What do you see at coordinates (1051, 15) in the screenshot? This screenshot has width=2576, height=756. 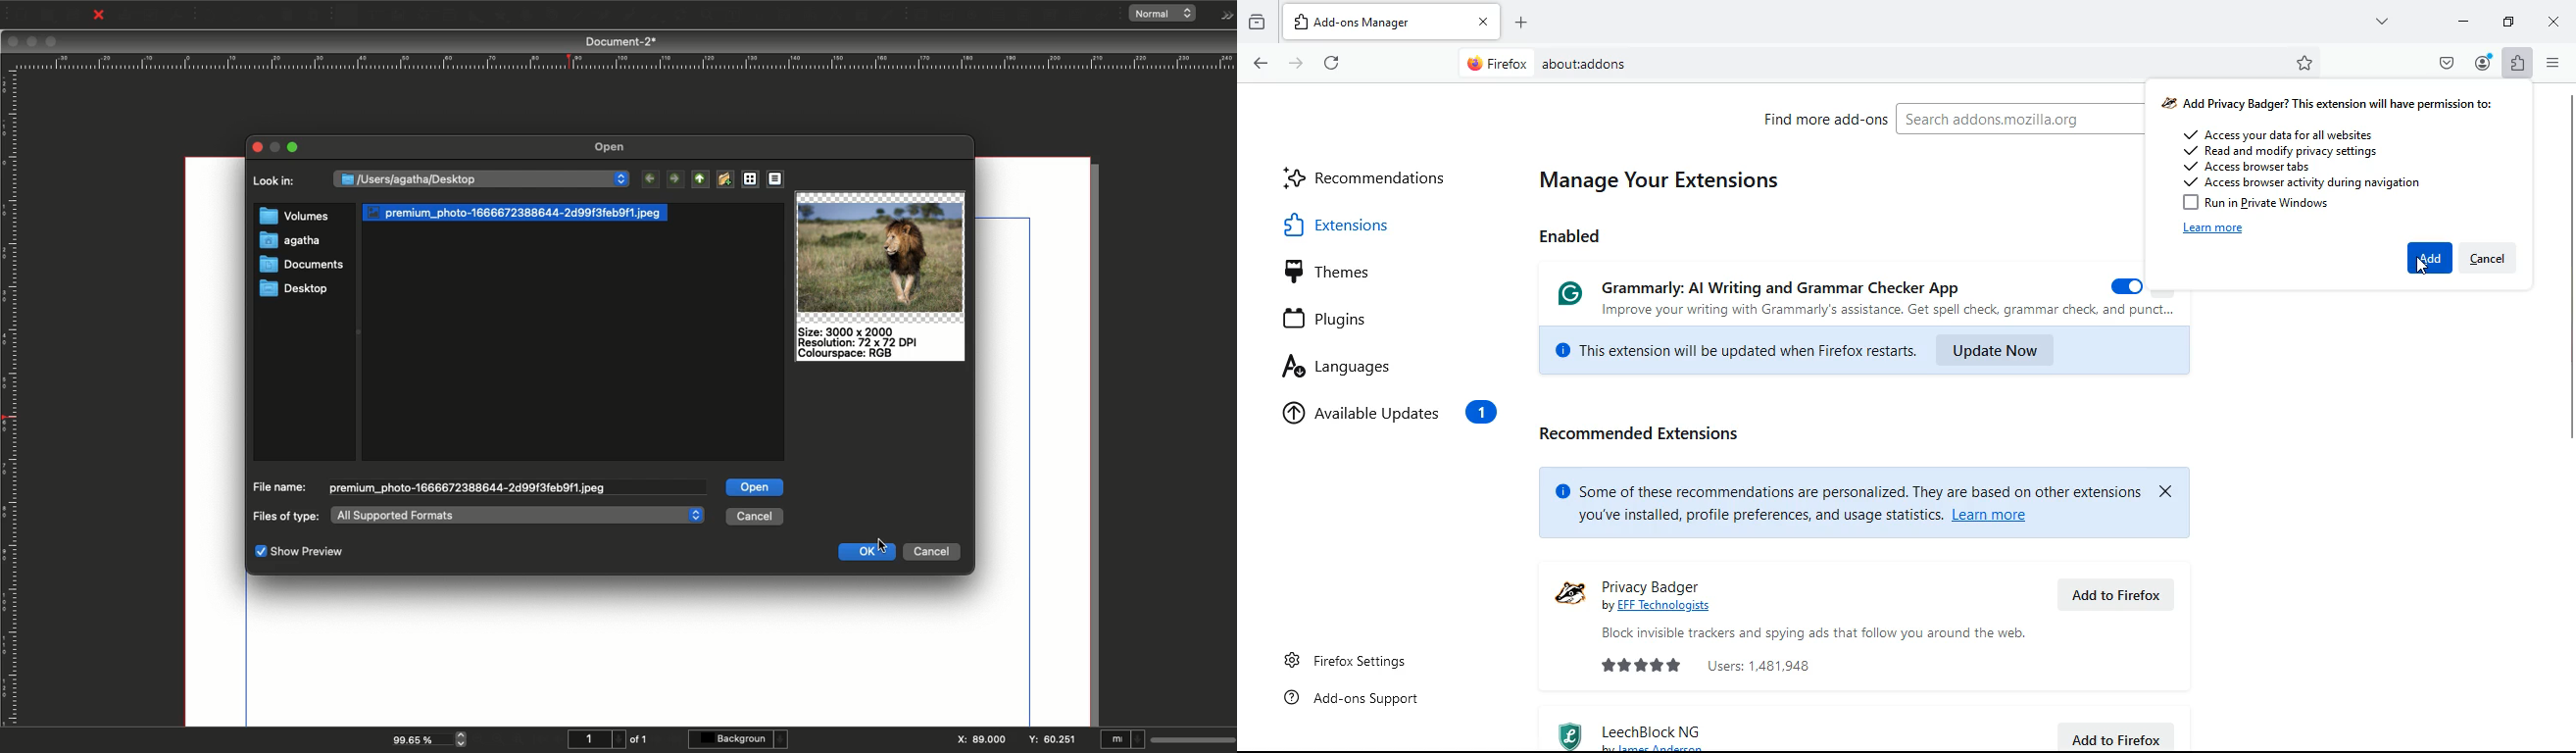 I see `PDF list box` at bounding box center [1051, 15].